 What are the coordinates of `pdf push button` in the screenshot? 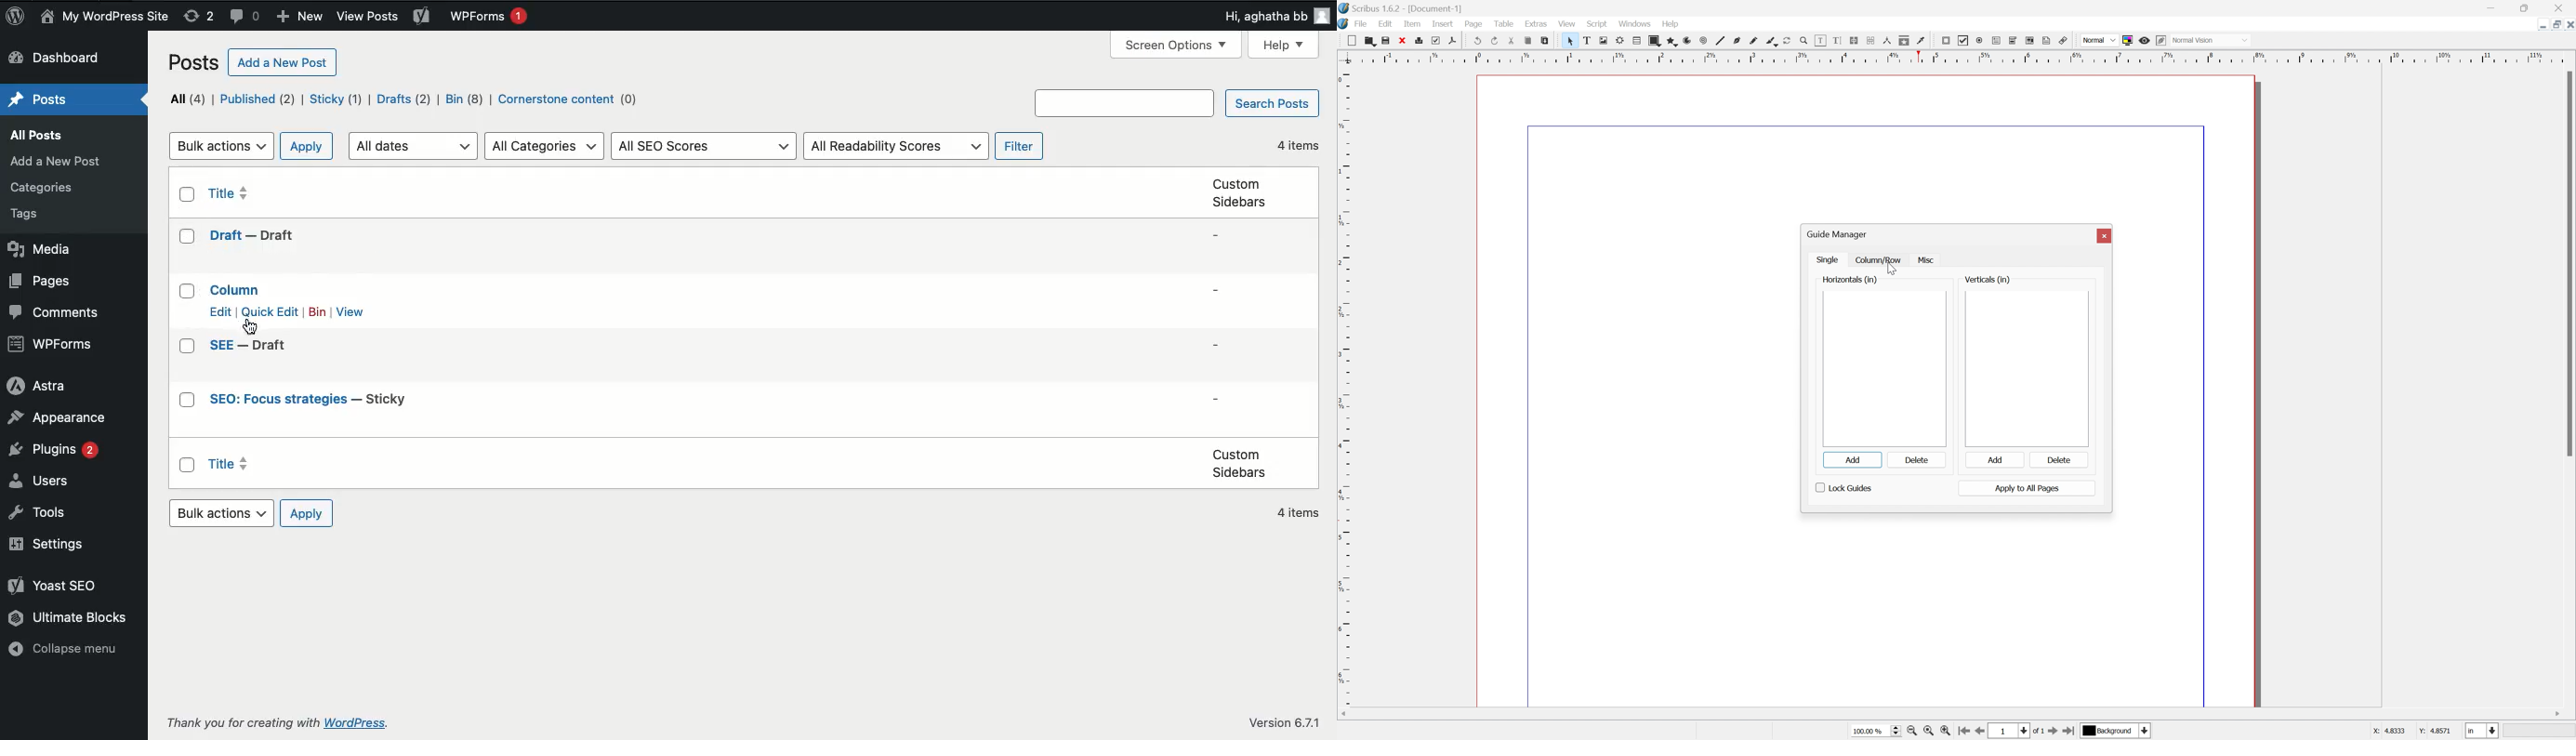 It's located at (1947, 40).